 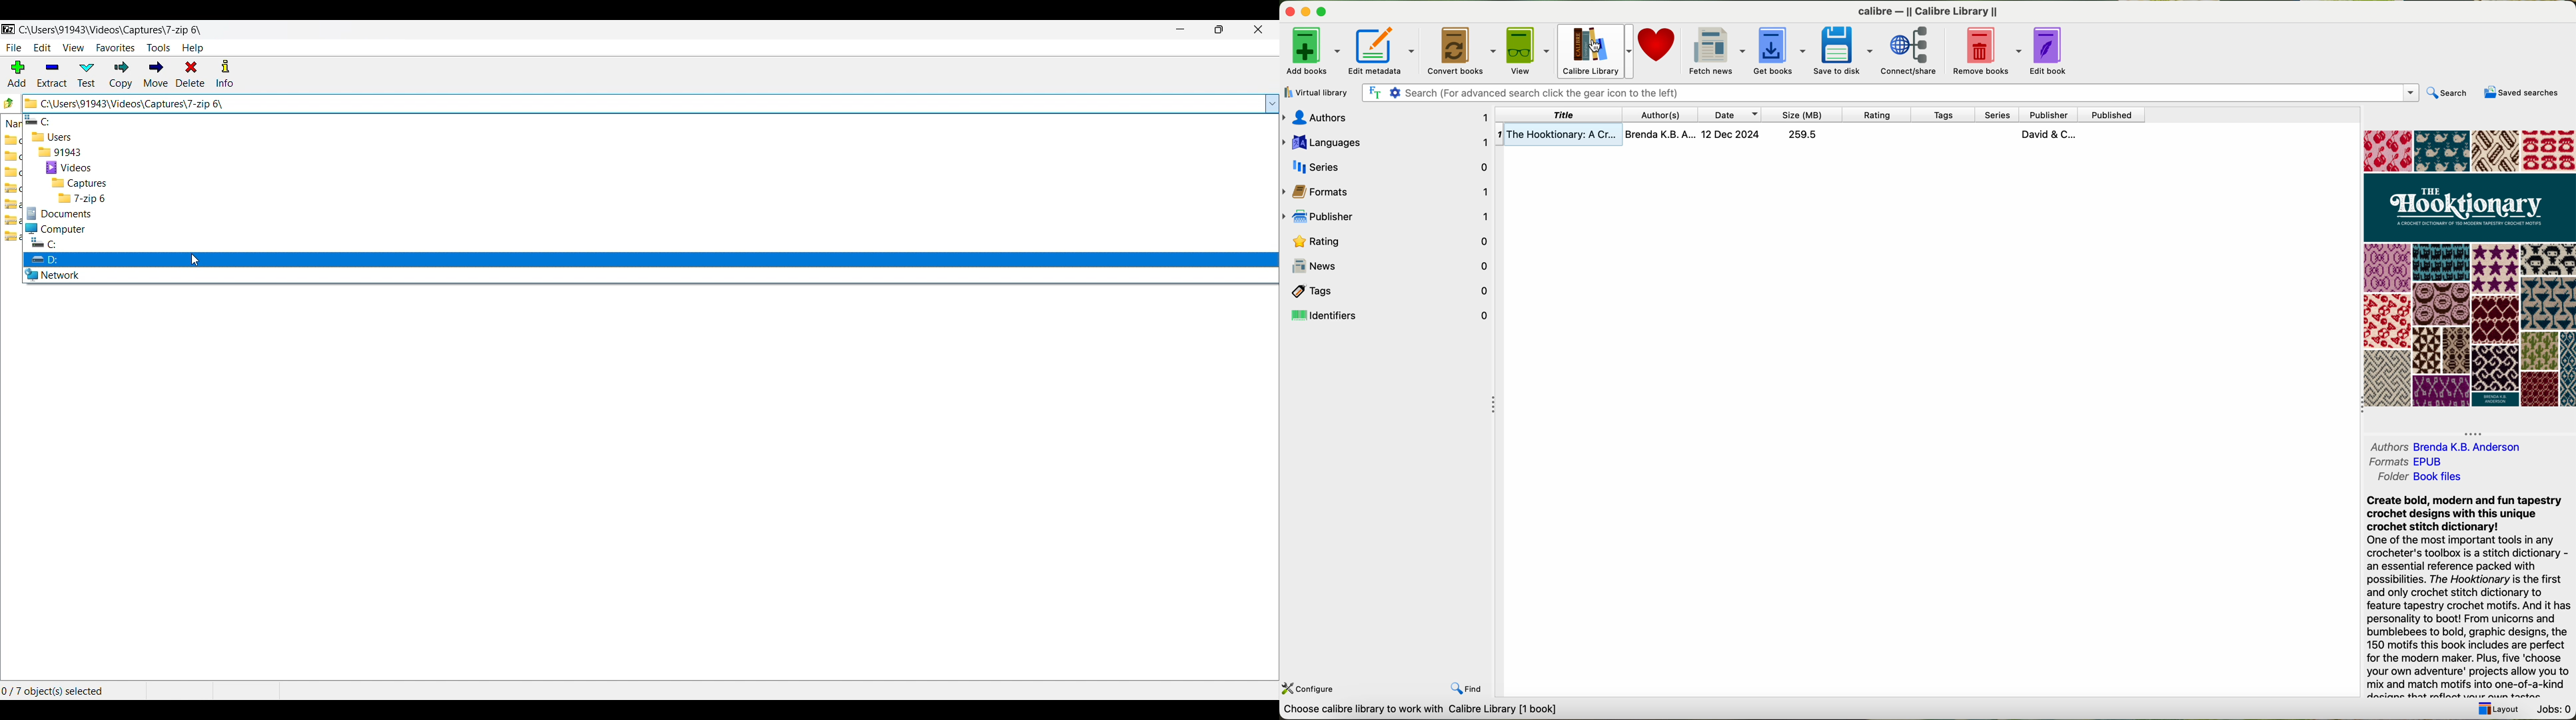 I want to click on C drive, internal folder, so click(x=650, y=243).